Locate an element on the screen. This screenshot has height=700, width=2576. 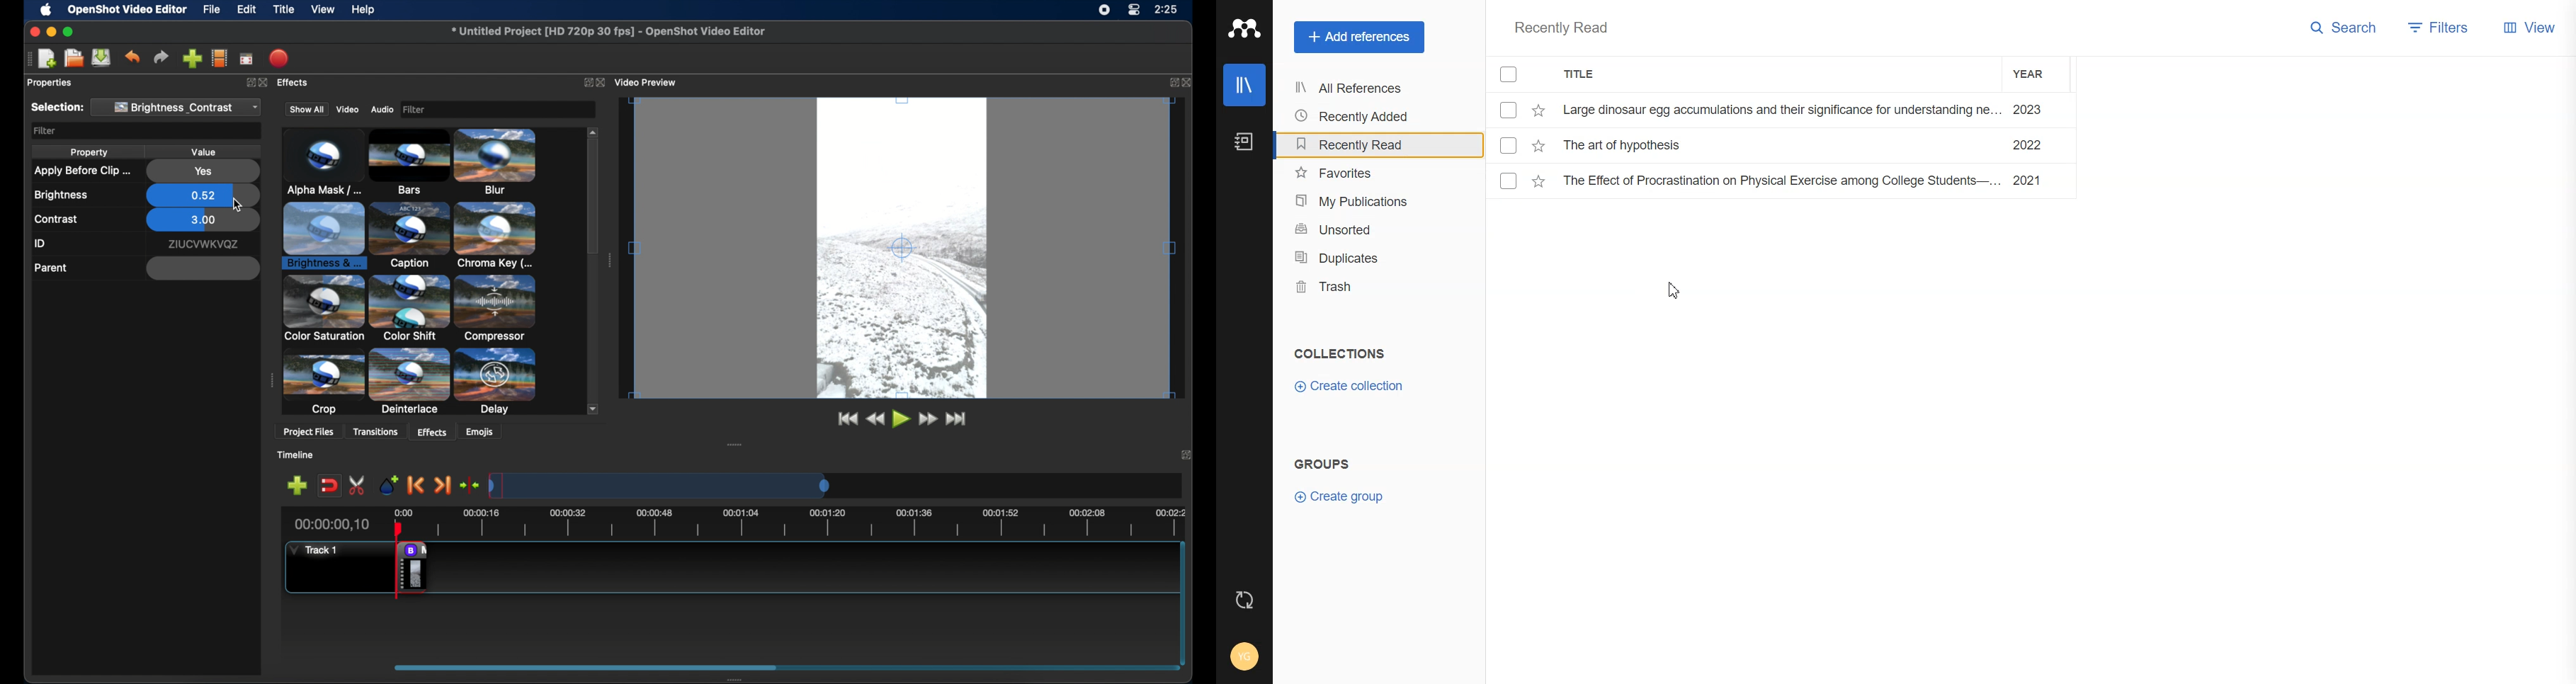
Notebook is located at coordinates (1244, 142).